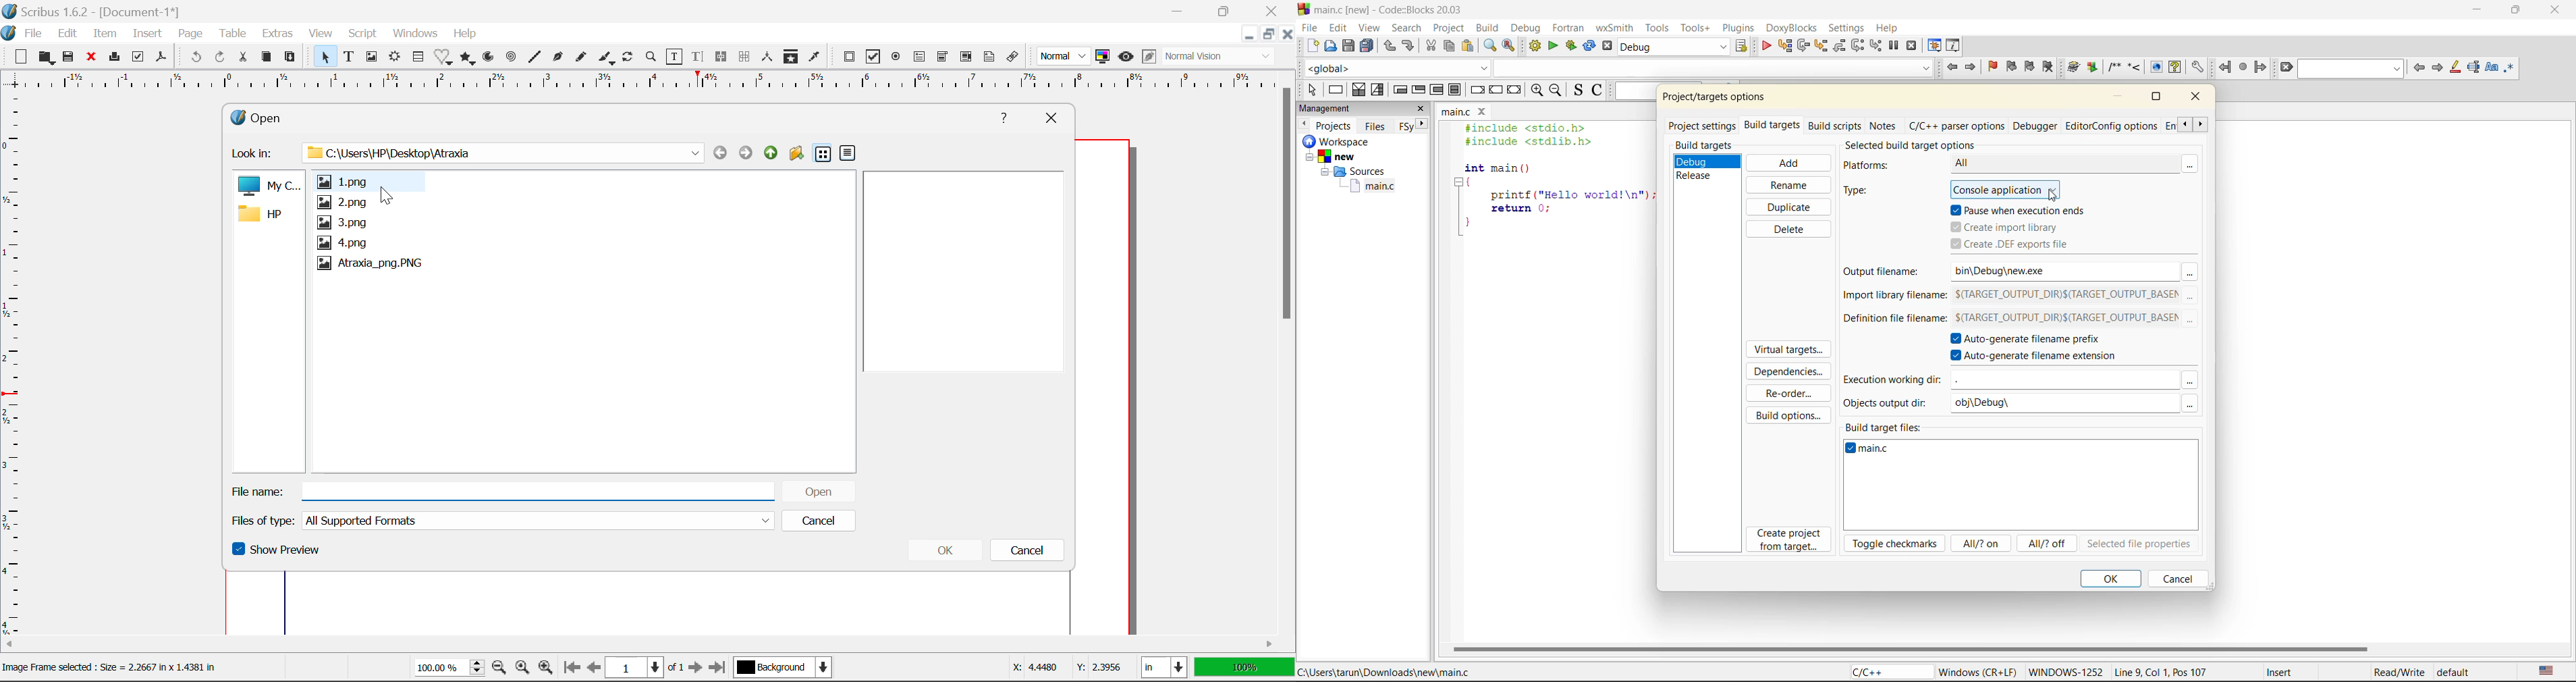 This screenshot has width=2576, height=700. Describe the element at coordinates (630, 59) in the screenshot. I see `Refresh` at that location.